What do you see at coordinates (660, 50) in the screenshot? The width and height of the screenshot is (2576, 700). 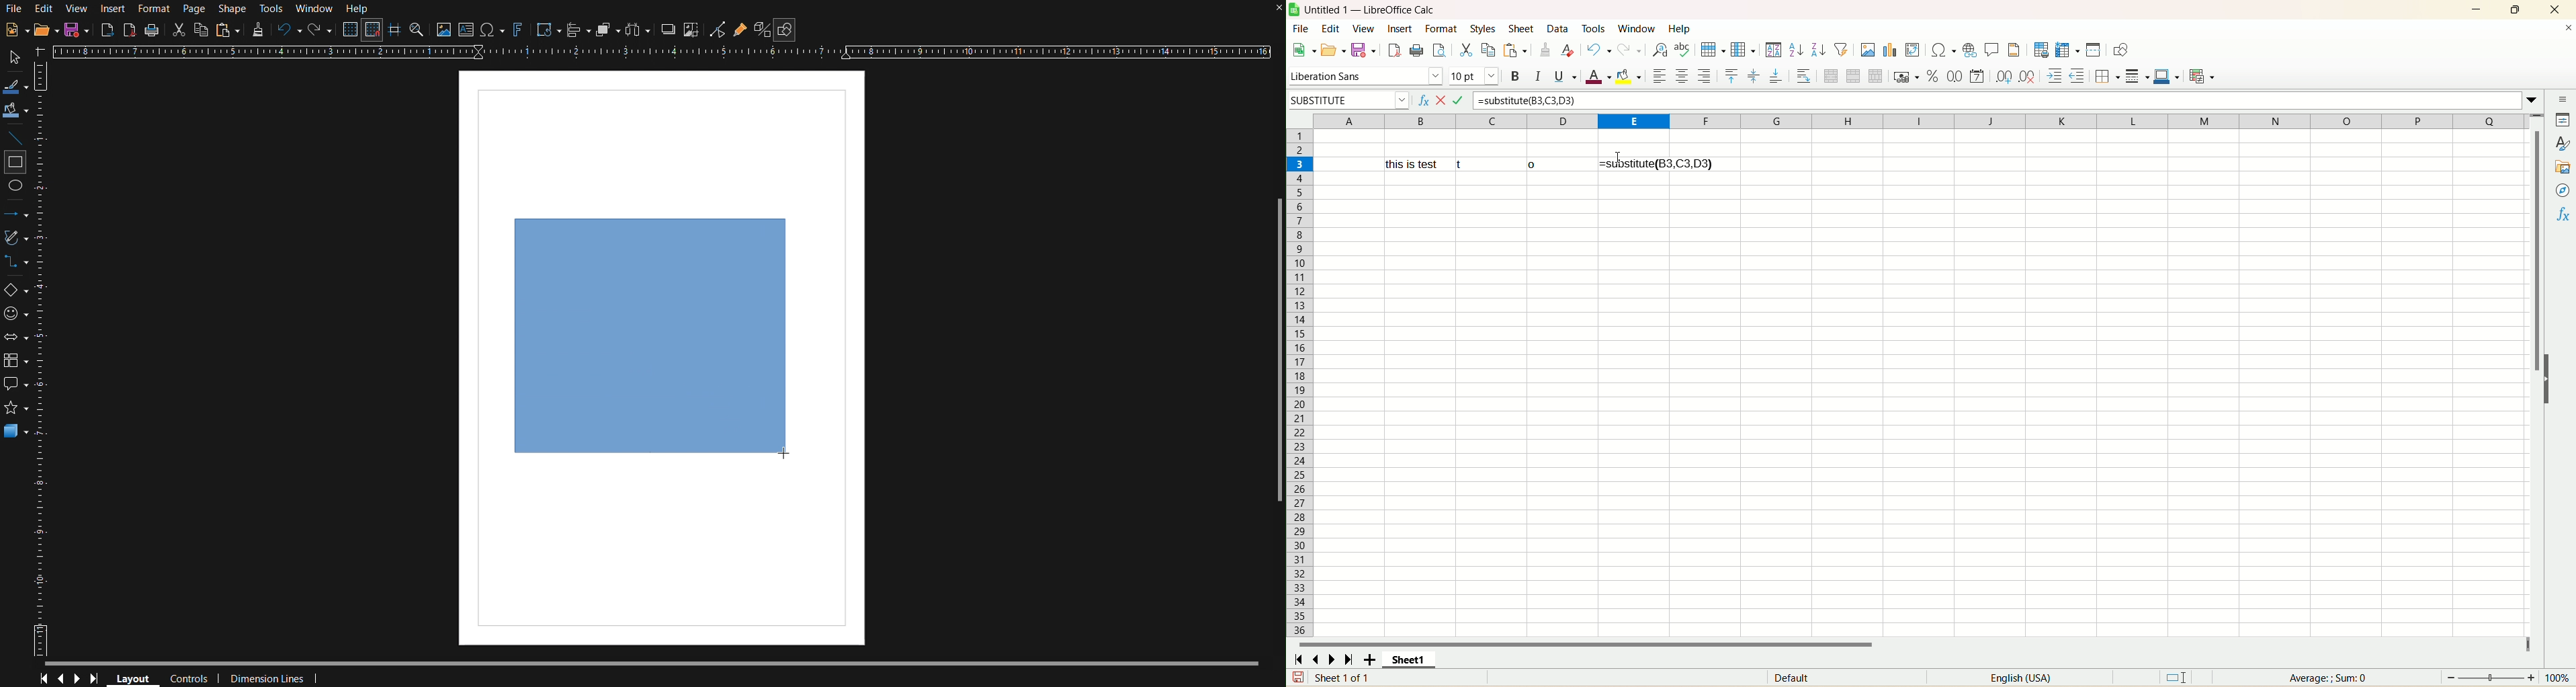 I see `Horizontal Ruler` at bounding box center [660, 50].